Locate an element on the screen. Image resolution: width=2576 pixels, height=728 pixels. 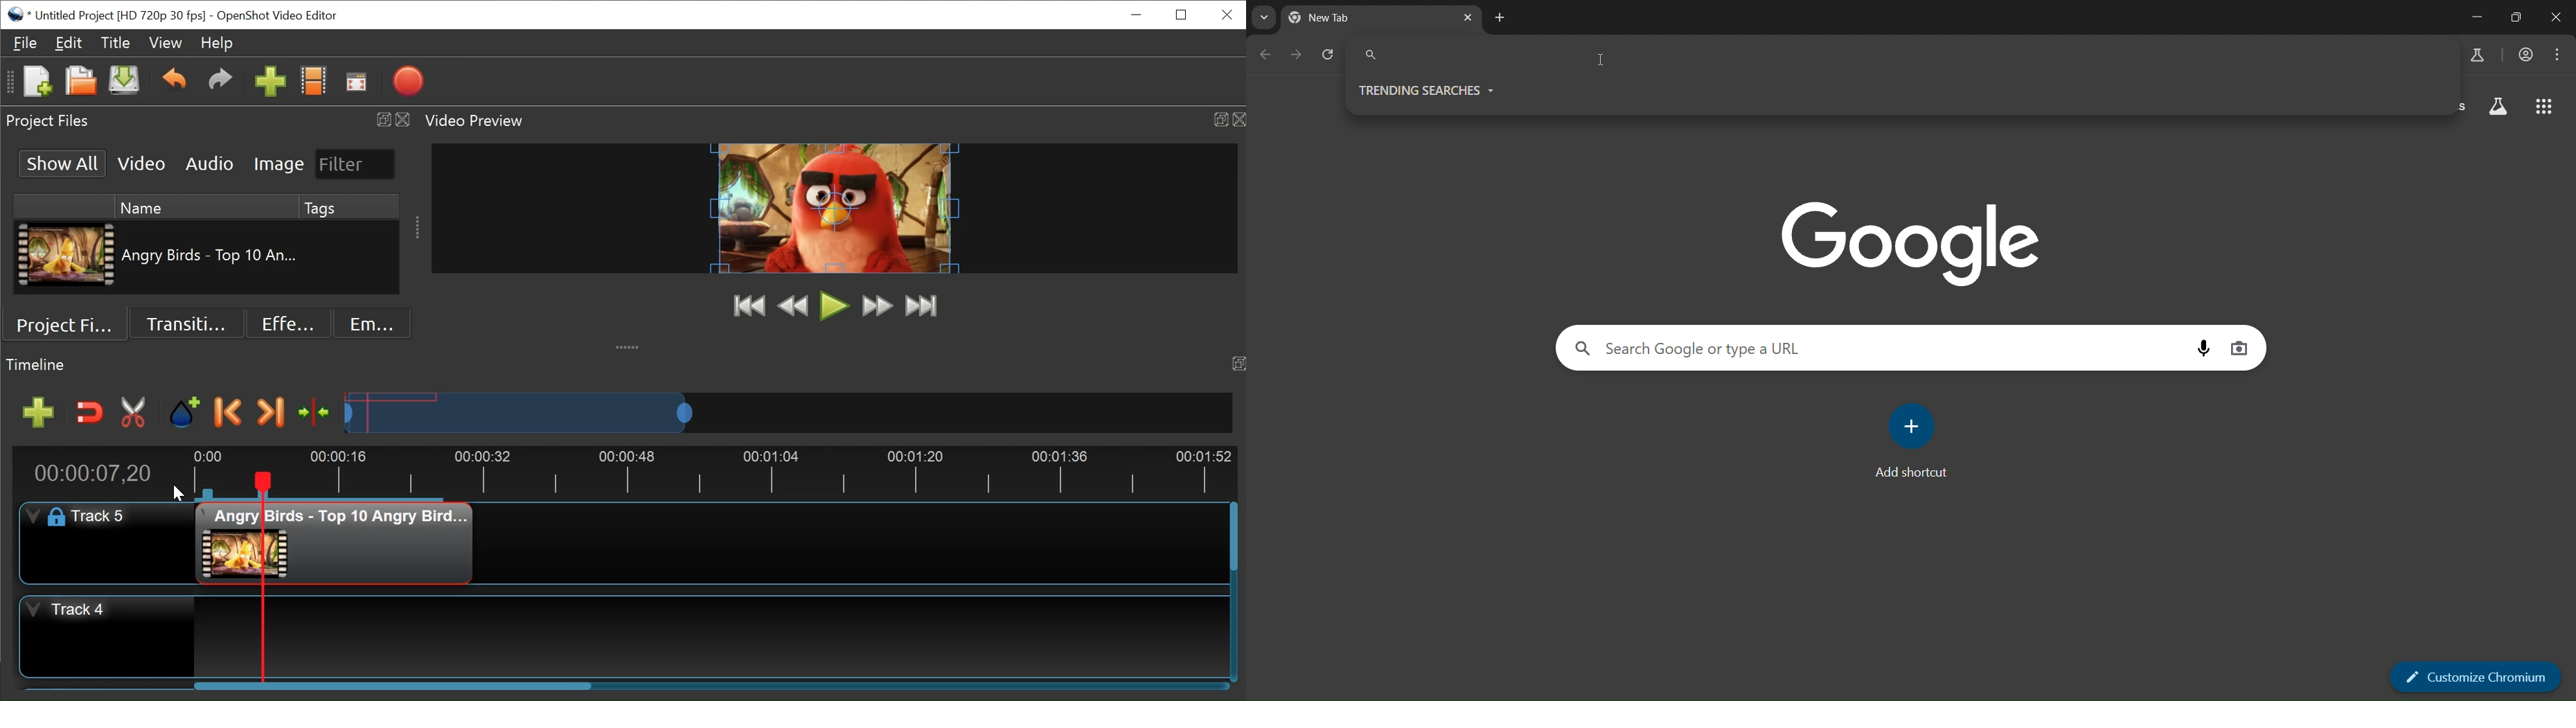
accounts is located at coordinates (2526, 55).